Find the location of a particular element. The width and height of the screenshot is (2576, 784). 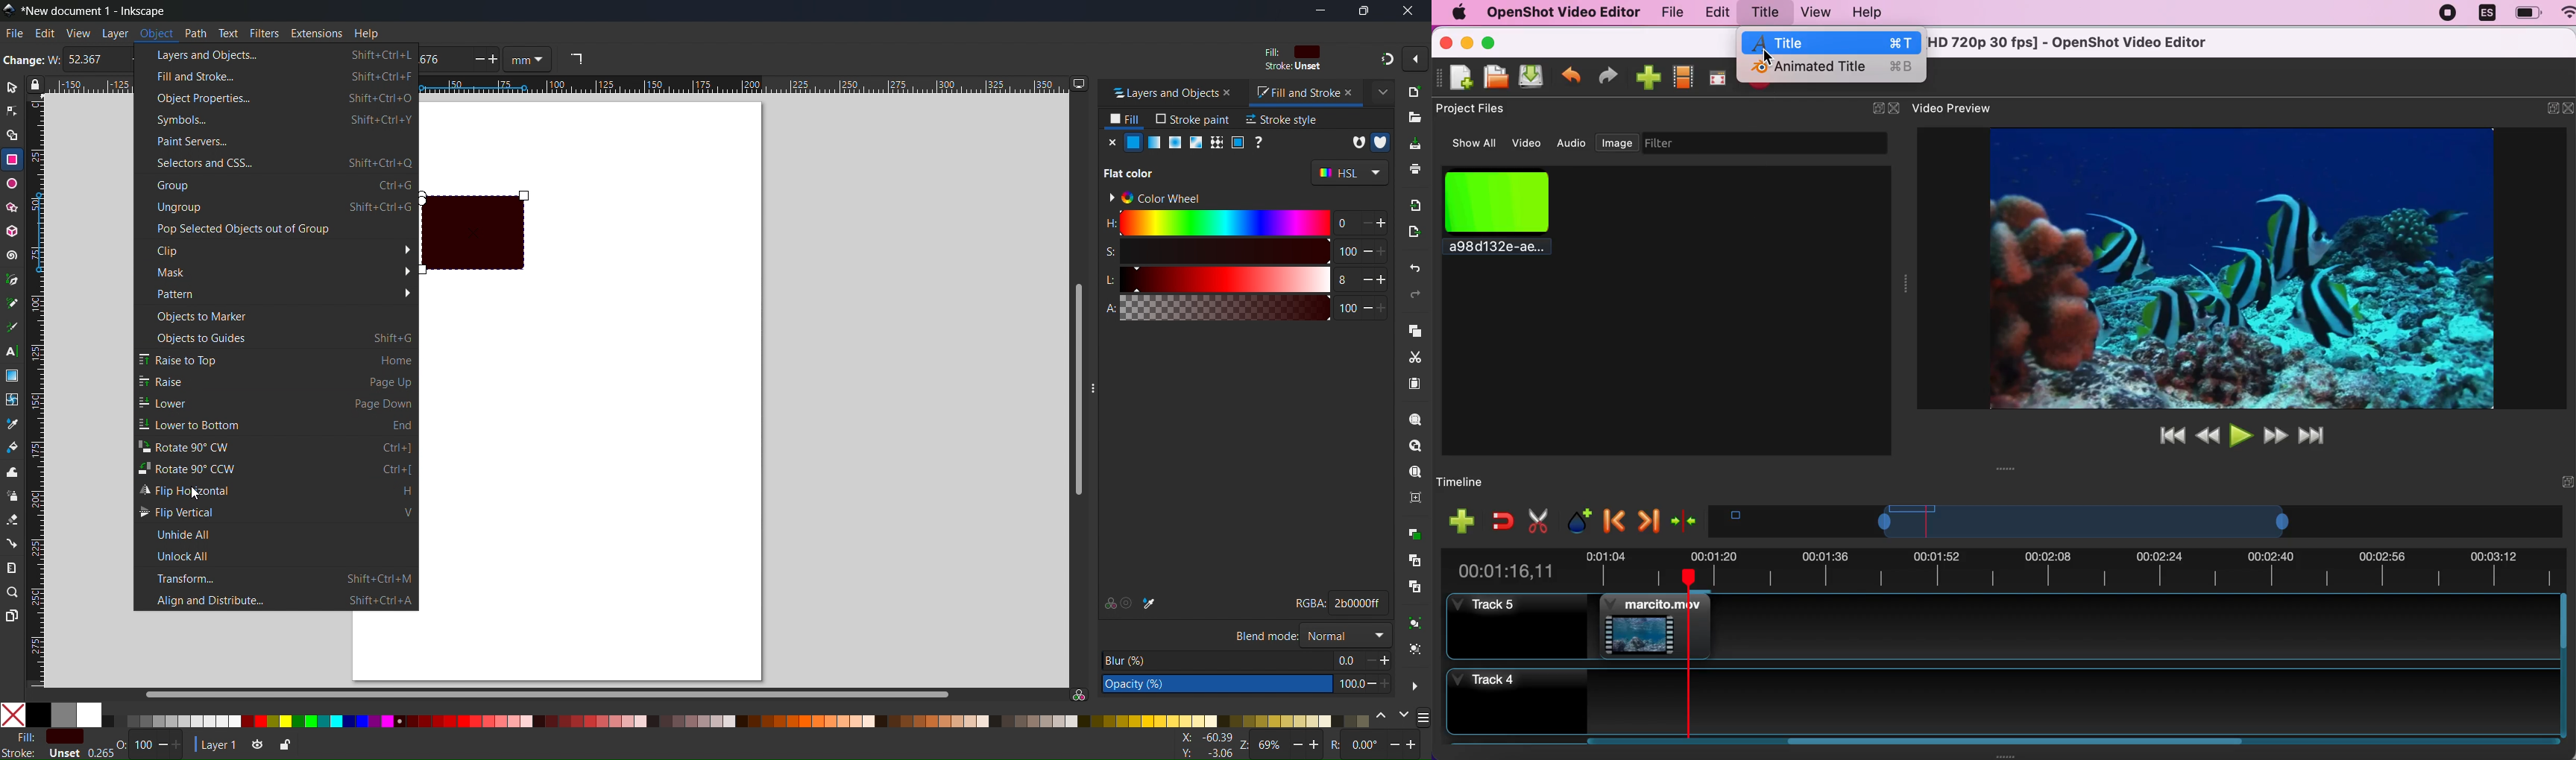

Flip Vertical is located at coordinates (277, 512).